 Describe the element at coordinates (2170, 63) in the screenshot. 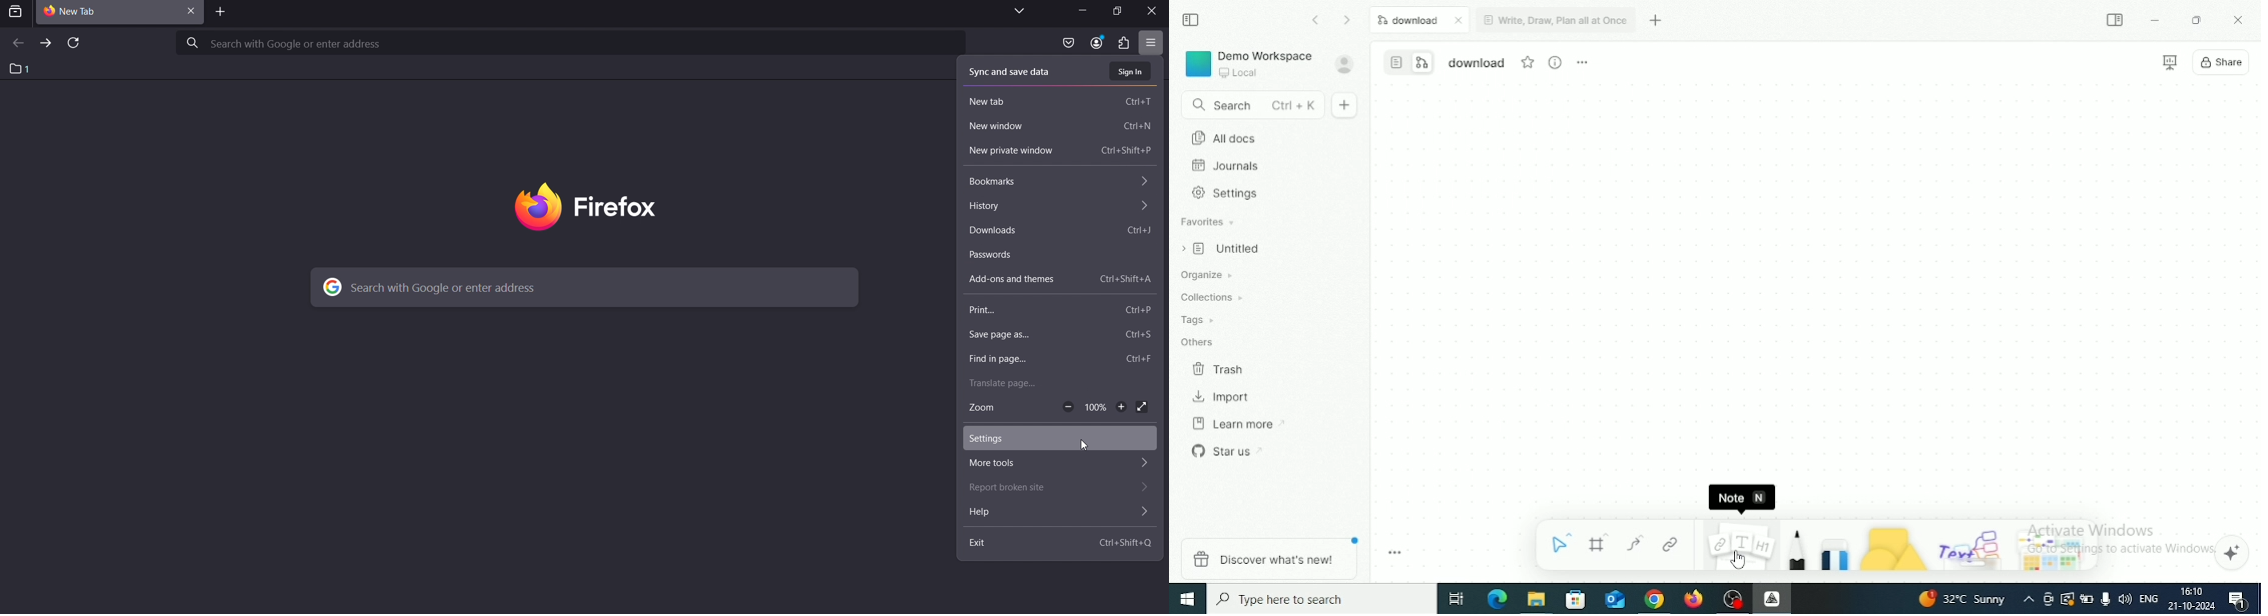

I see `Presentation` at that location.